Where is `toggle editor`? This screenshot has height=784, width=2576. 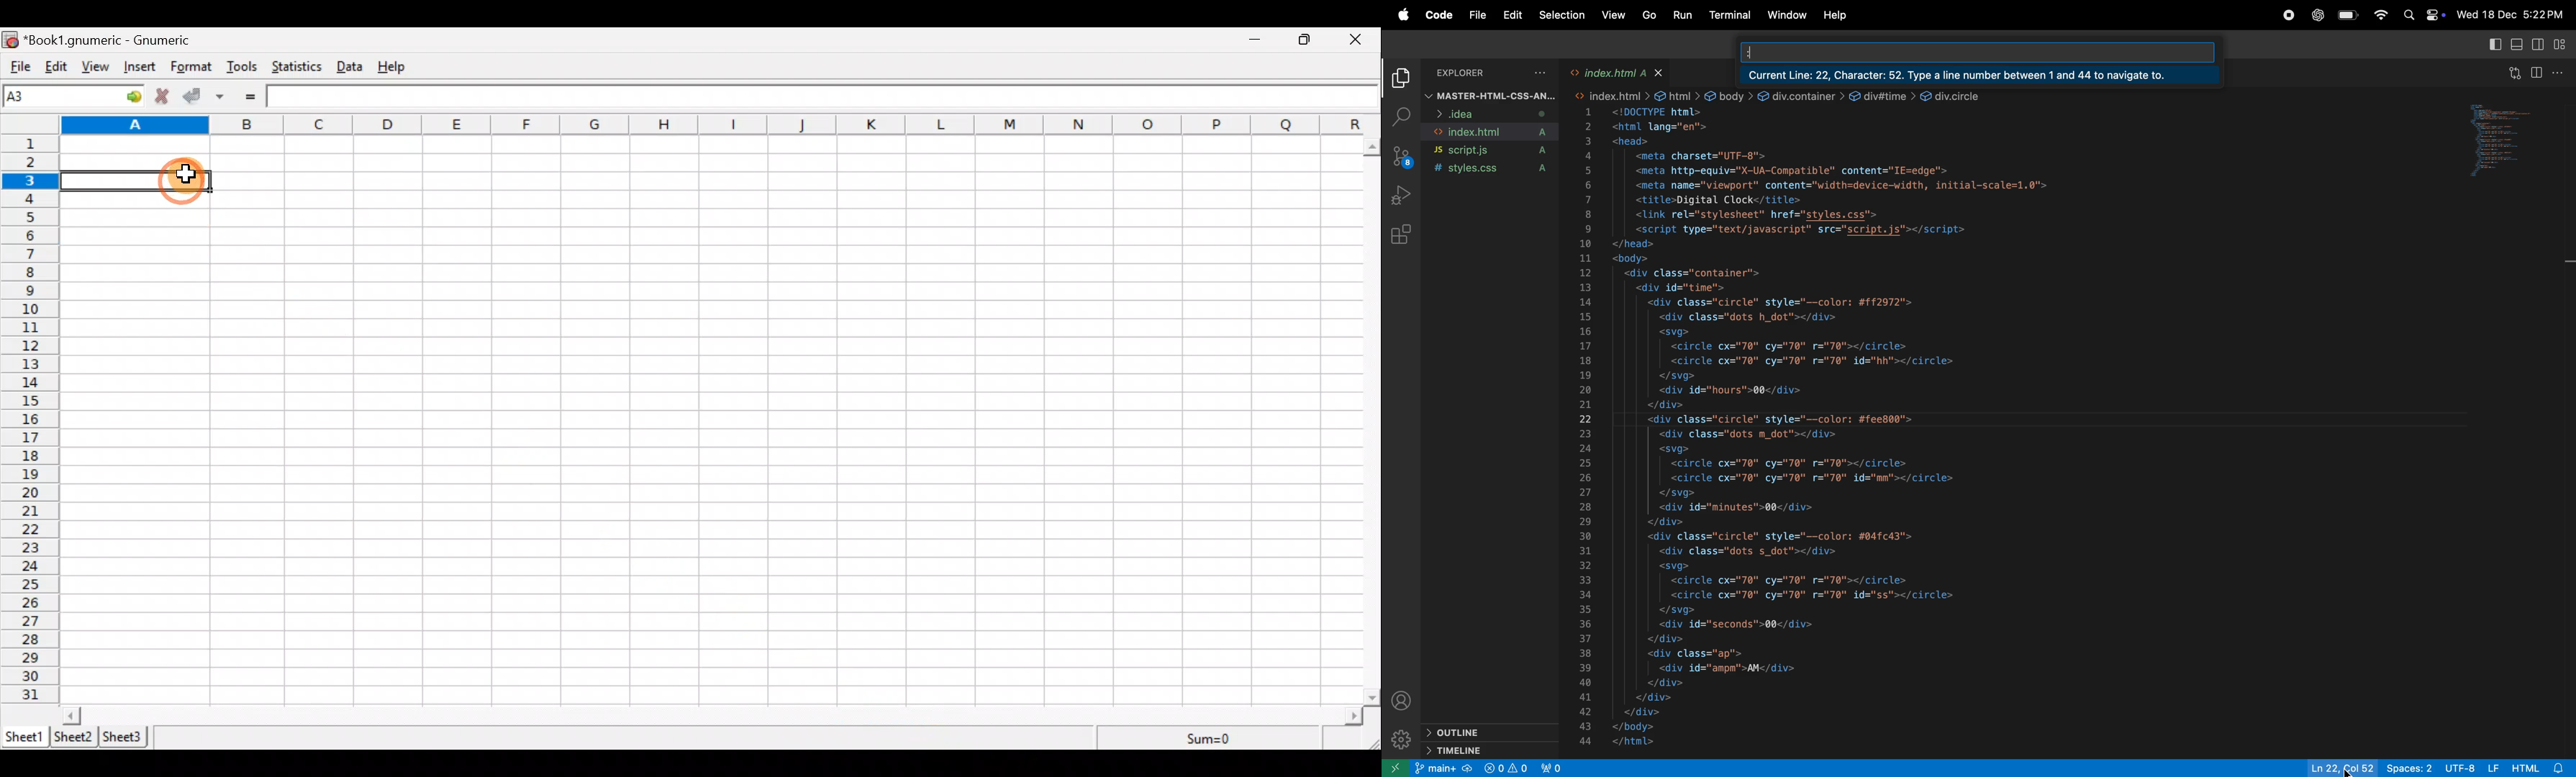
toggle editor is located at coordinates (2536, 46).